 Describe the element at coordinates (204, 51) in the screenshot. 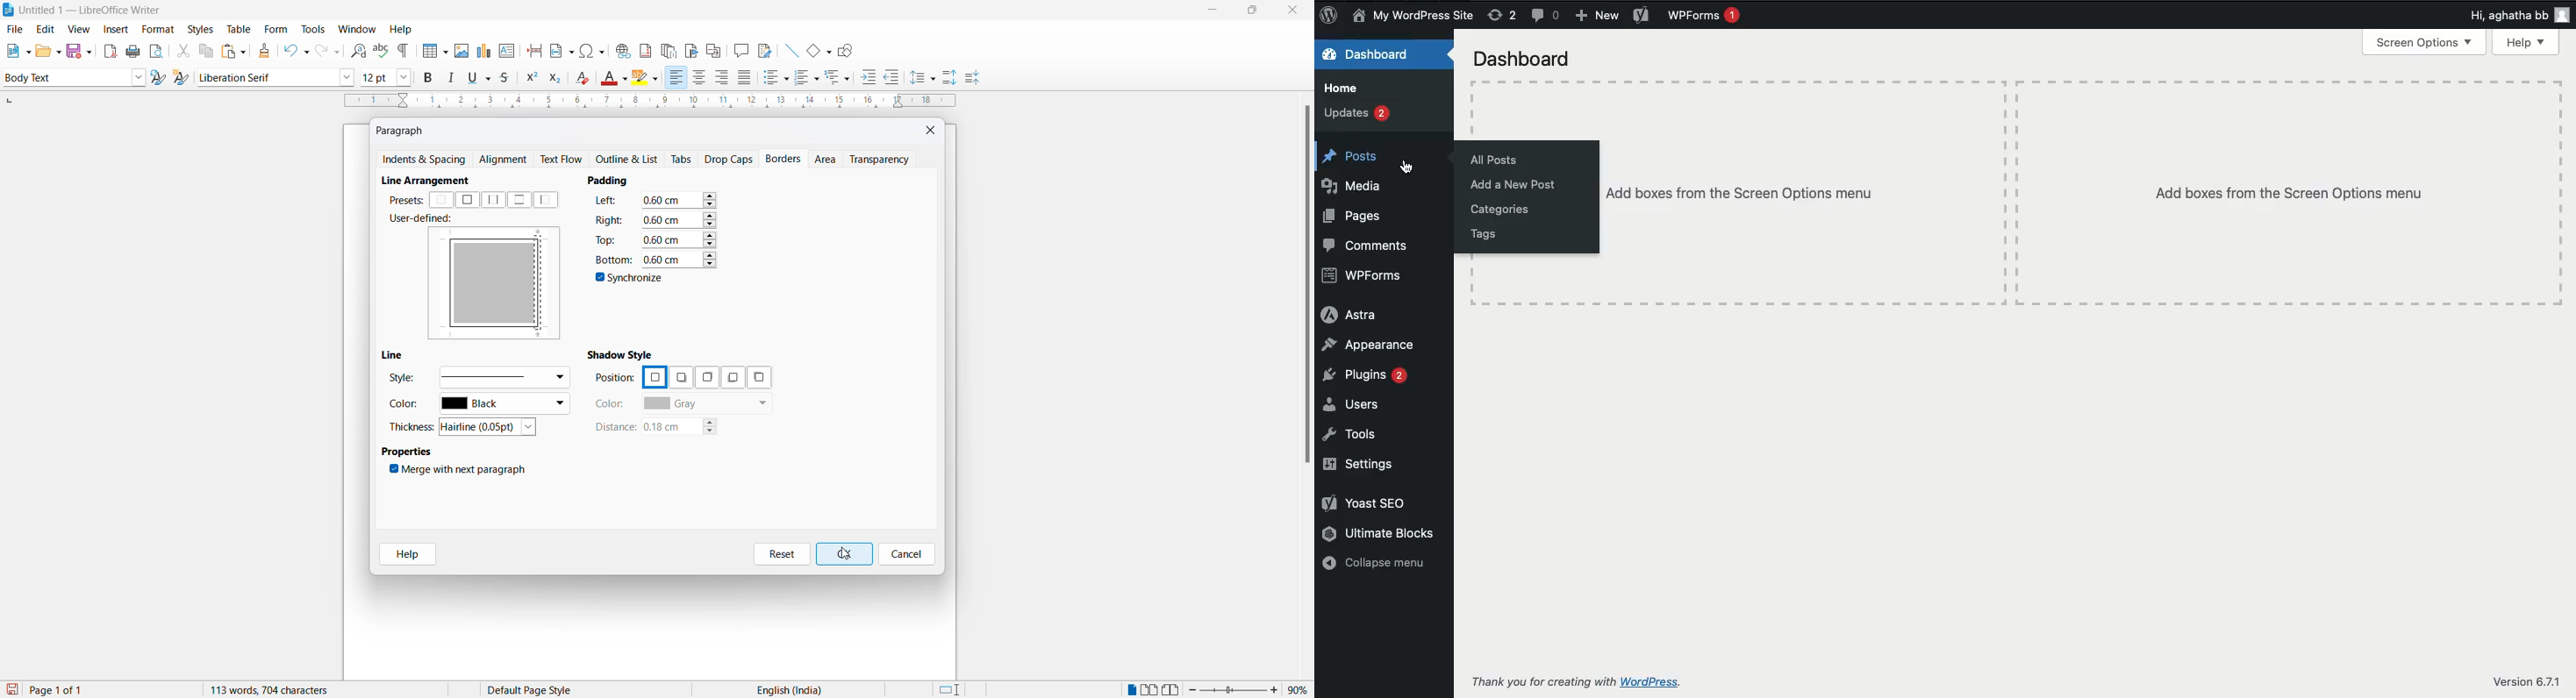

I see `copy` at that location.